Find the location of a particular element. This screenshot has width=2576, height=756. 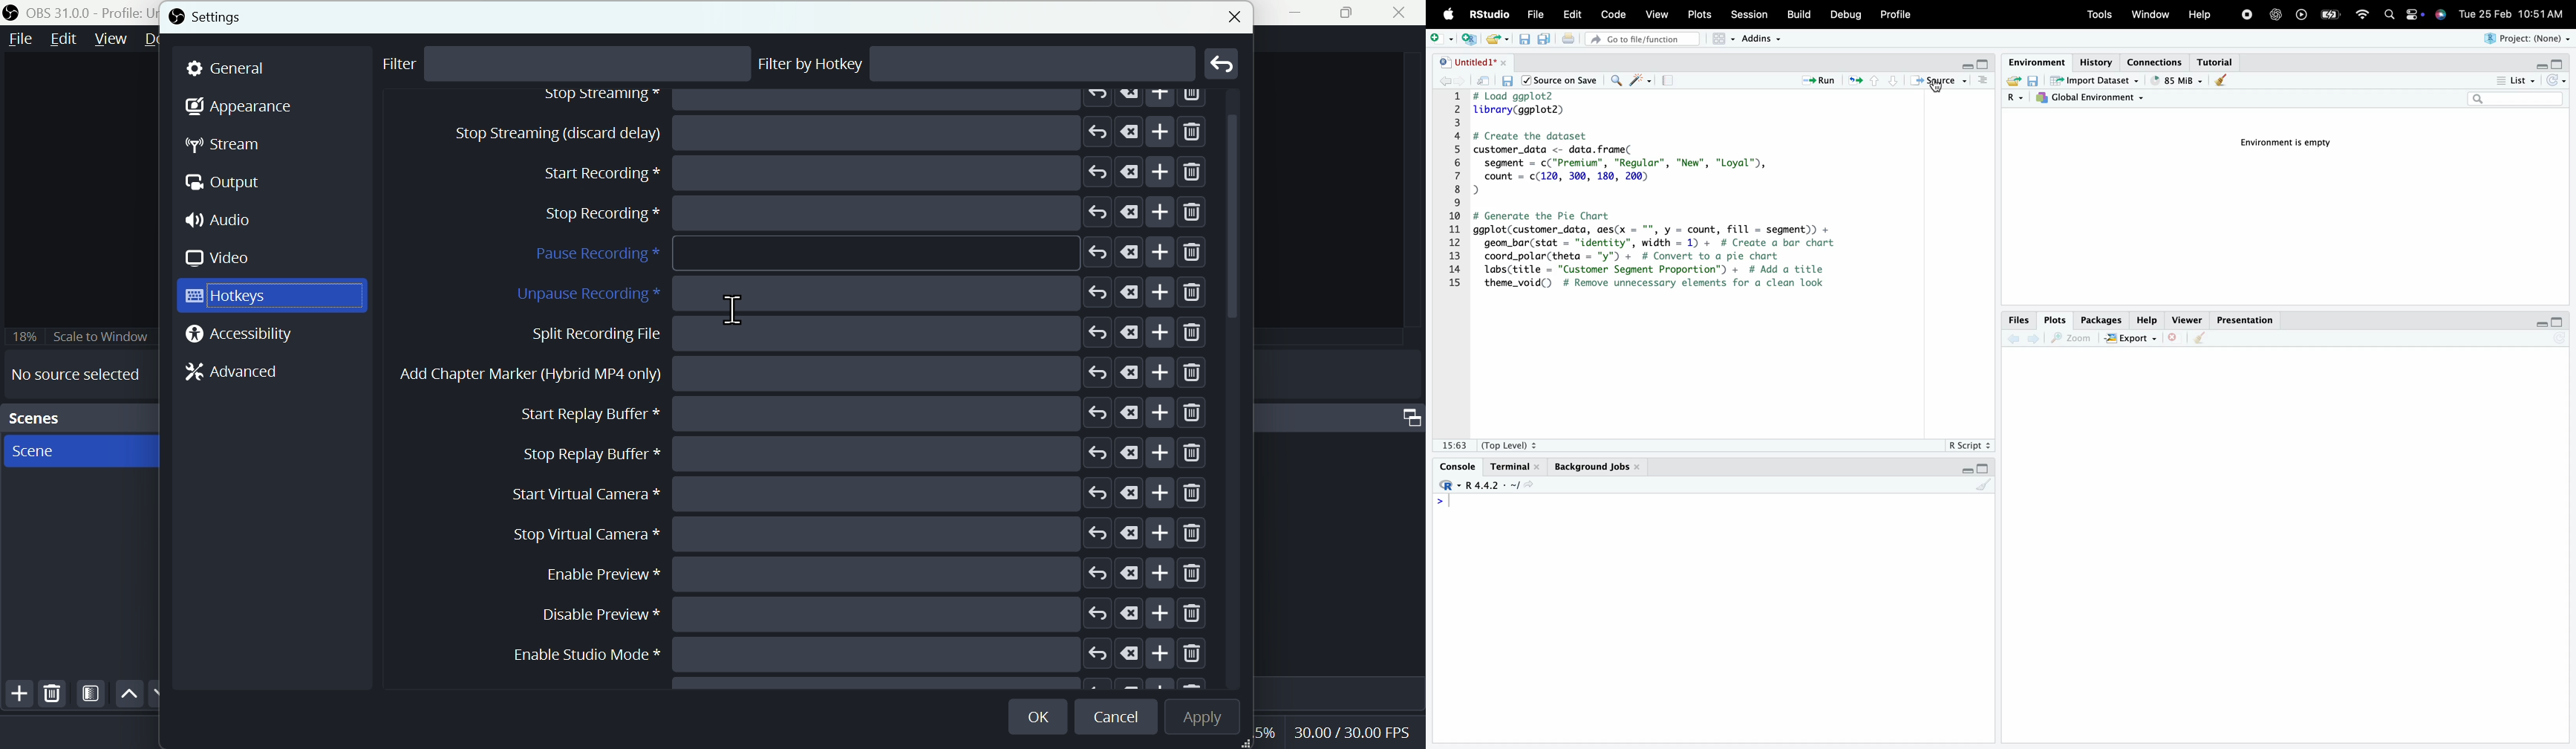

Output is located at coordinates (231, 184).